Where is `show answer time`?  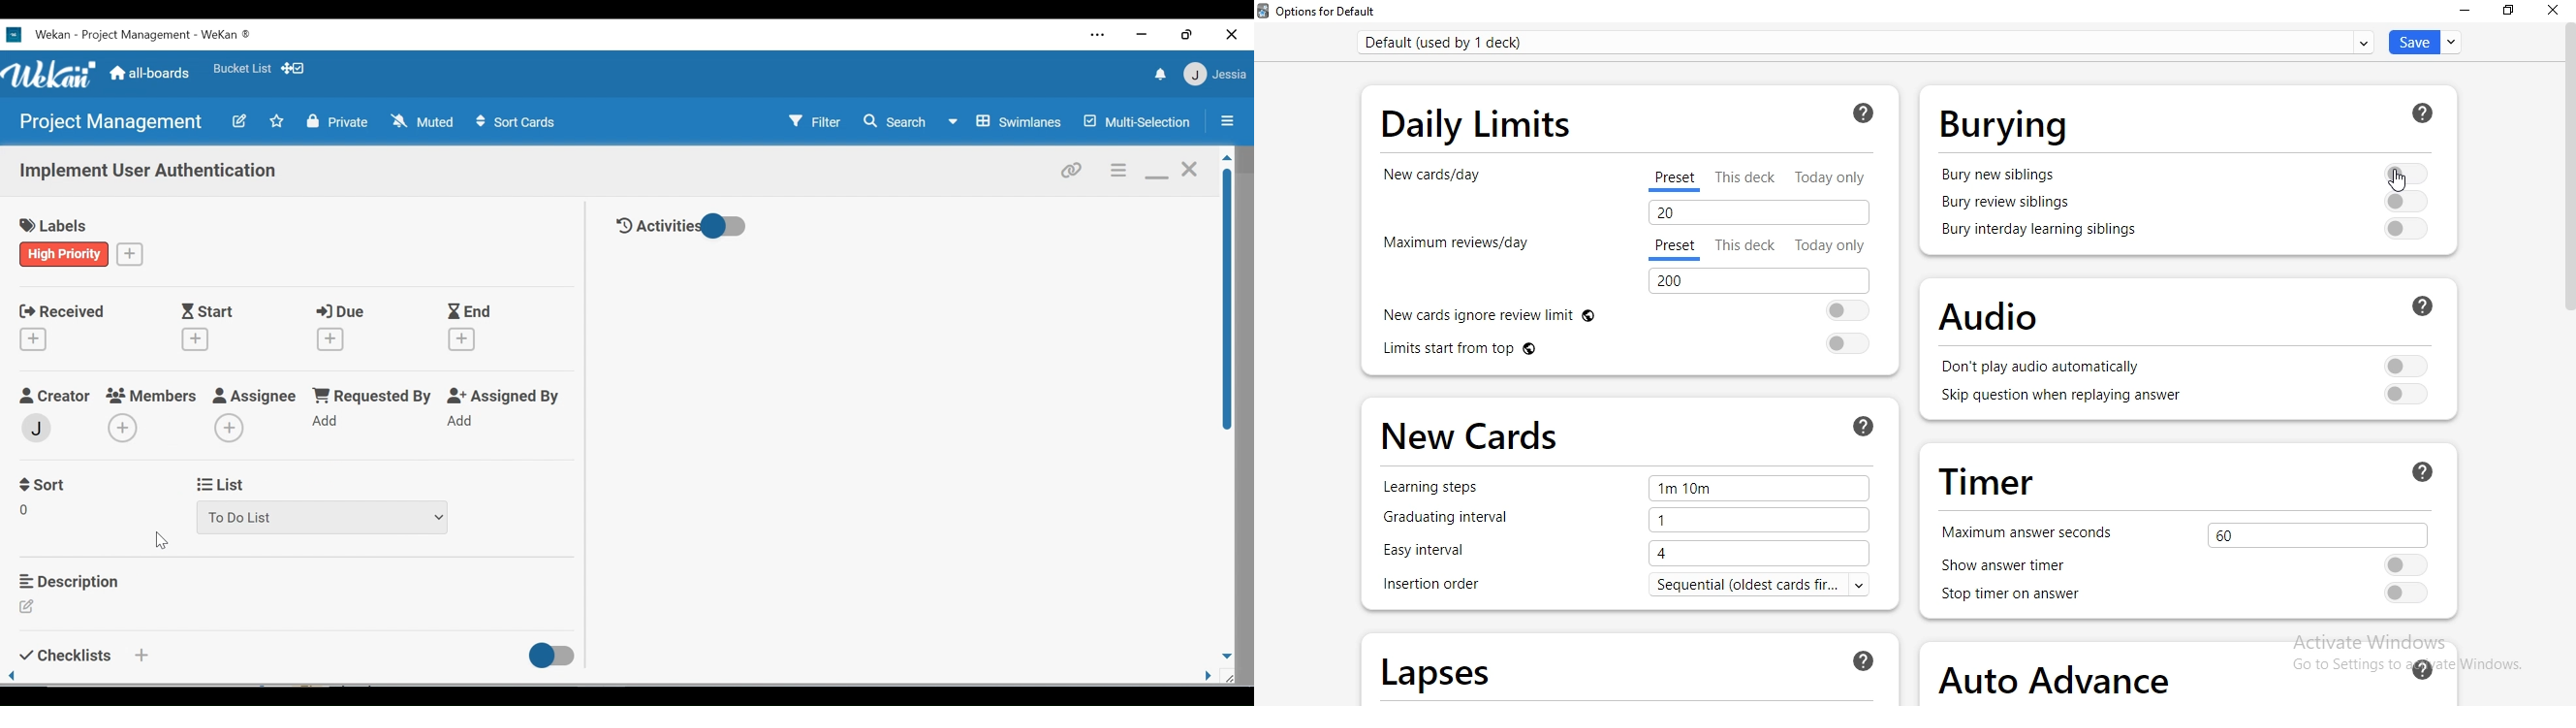 show answer time is located at coordinates (2022, 566).